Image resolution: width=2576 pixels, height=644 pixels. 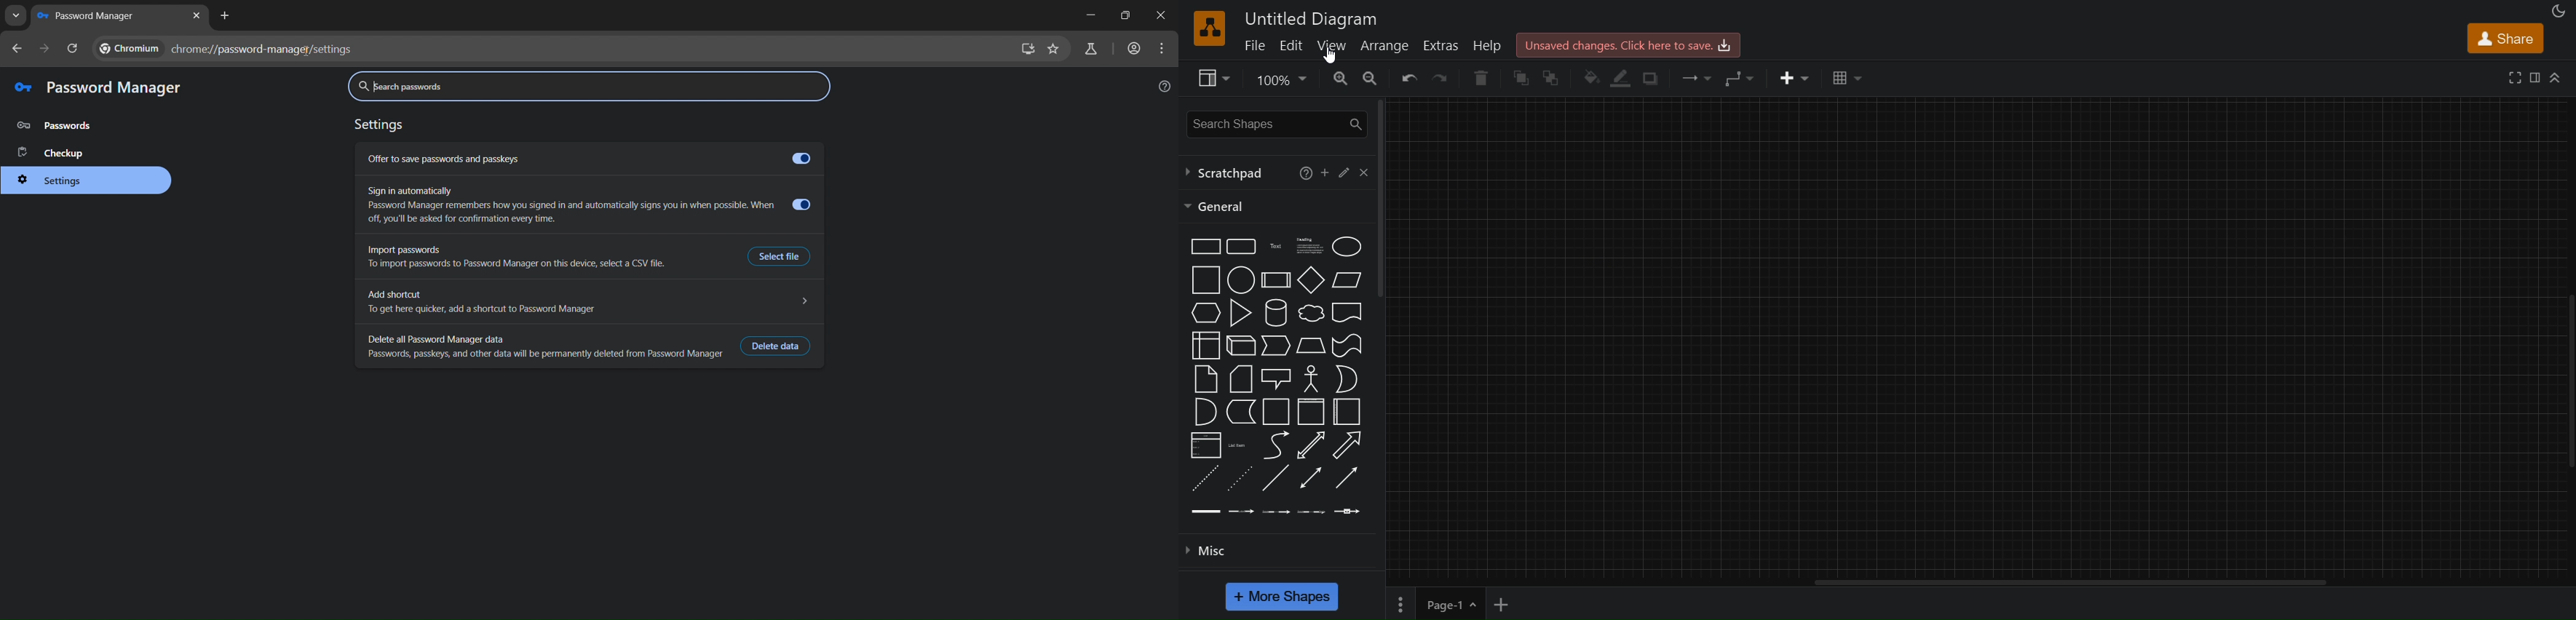 What do you see at coordinates (1280, 553) in the screenshot?
I see `misc` at bounding box center [1280, 553].